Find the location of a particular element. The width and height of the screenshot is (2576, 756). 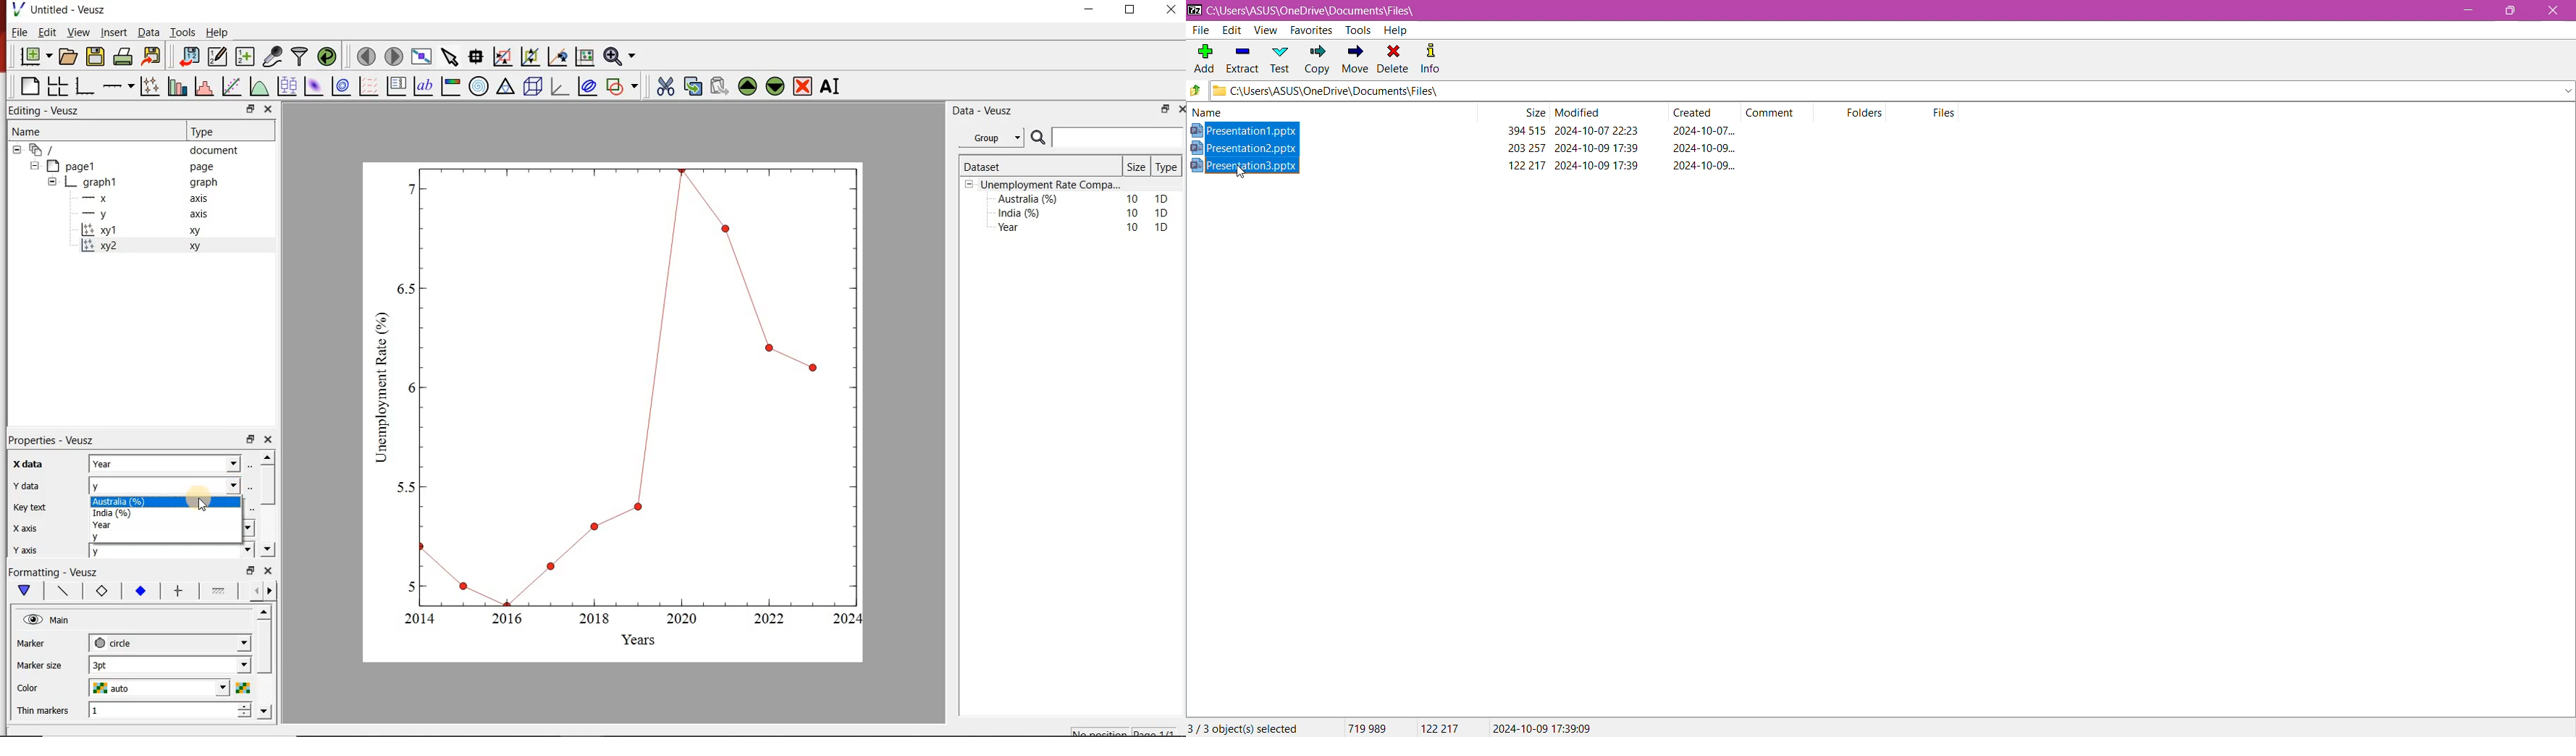

marker border is located at coordinates (101, 592).